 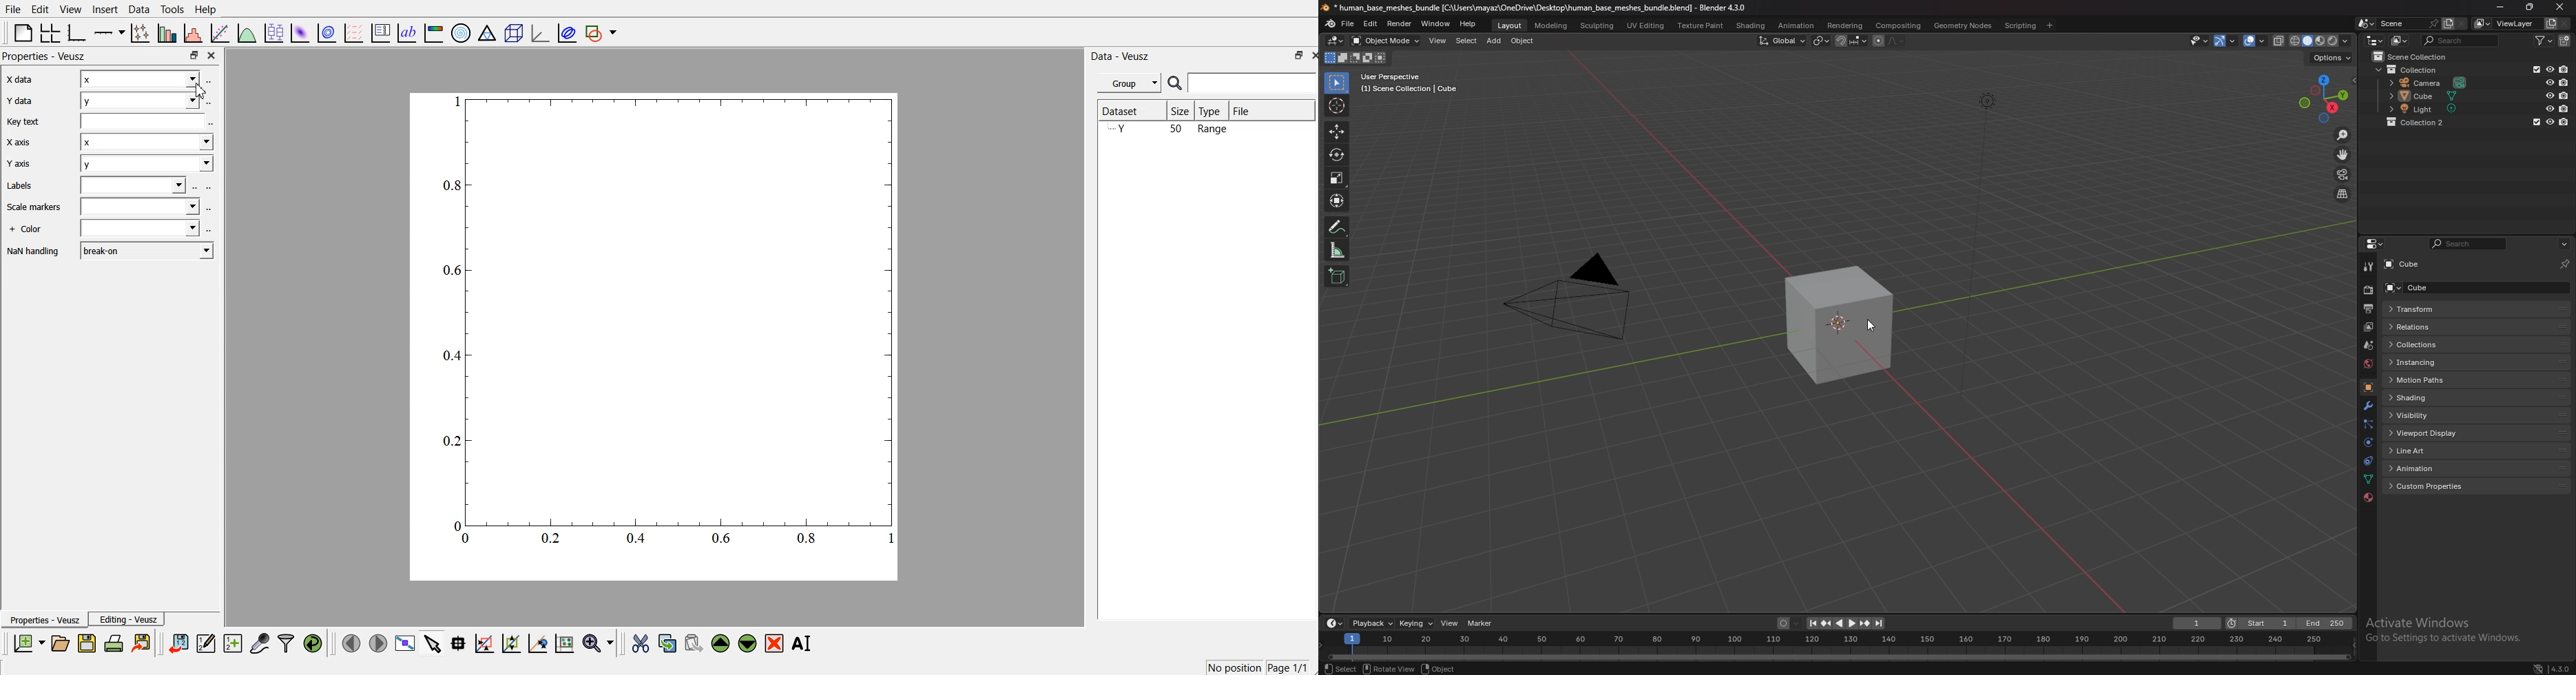 What do you see at coordinates (2314, 40) in the screenshot?
I see `viewport shading` at bounding box center [2314, 40].